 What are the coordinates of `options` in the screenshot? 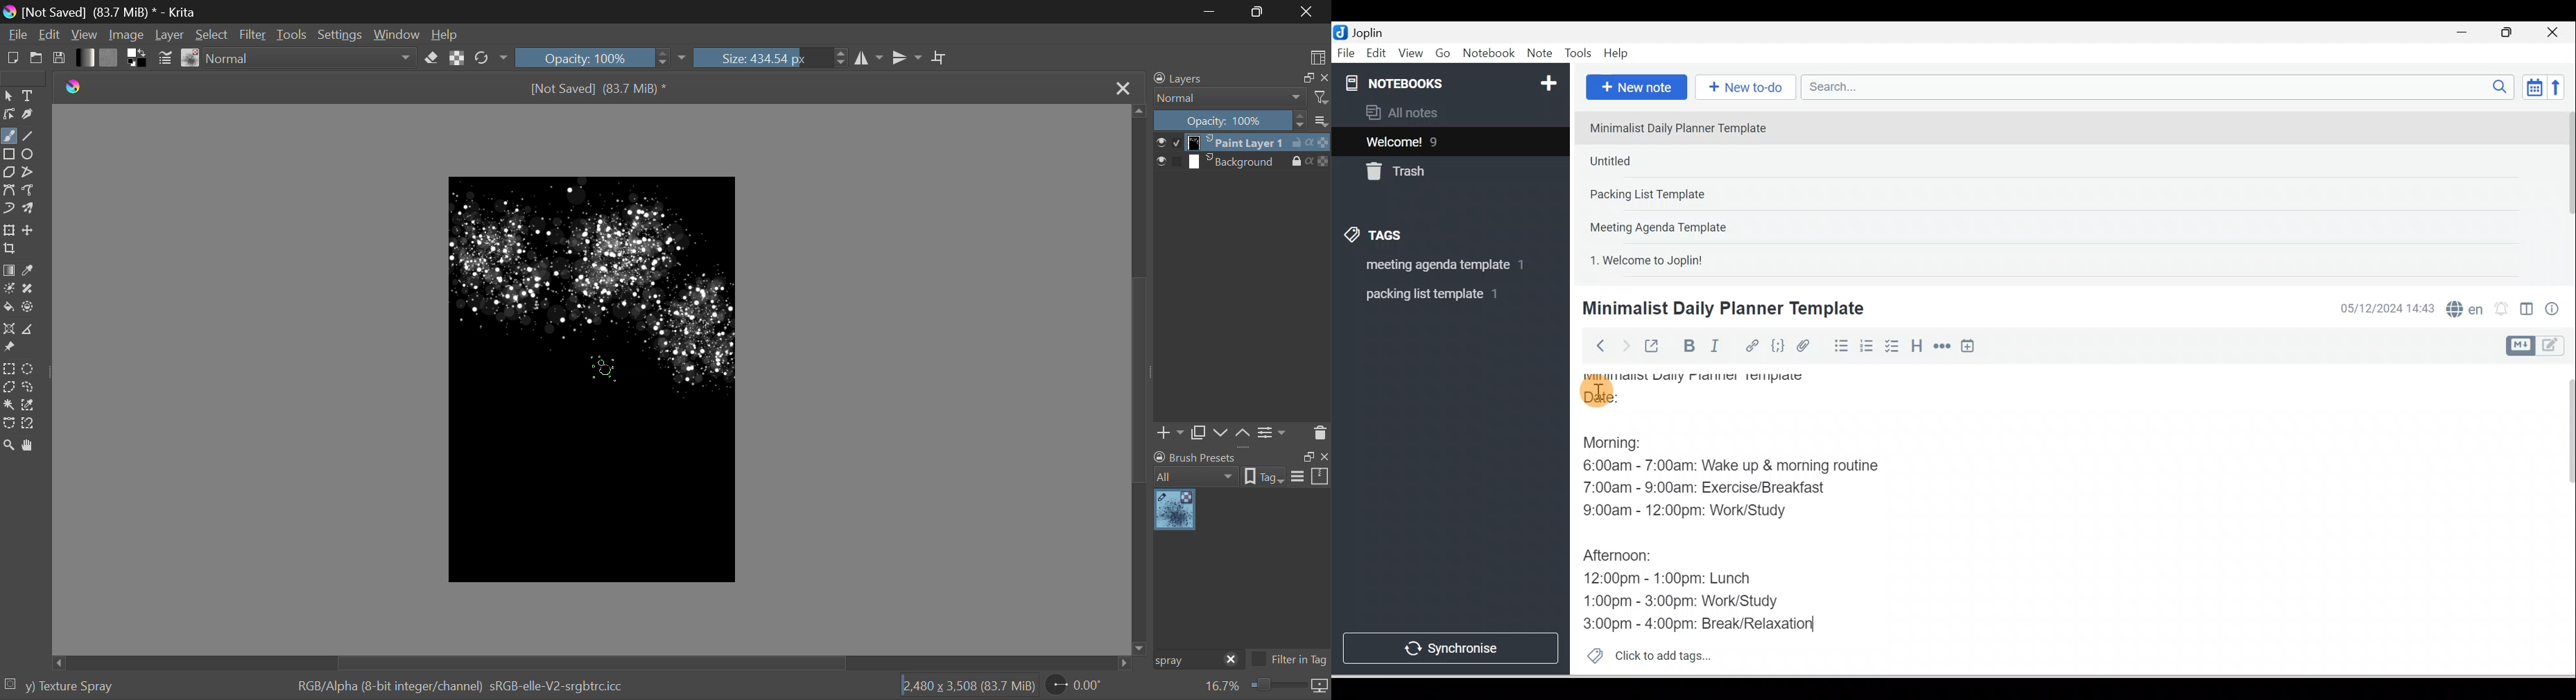 It's located at (1310, 475).